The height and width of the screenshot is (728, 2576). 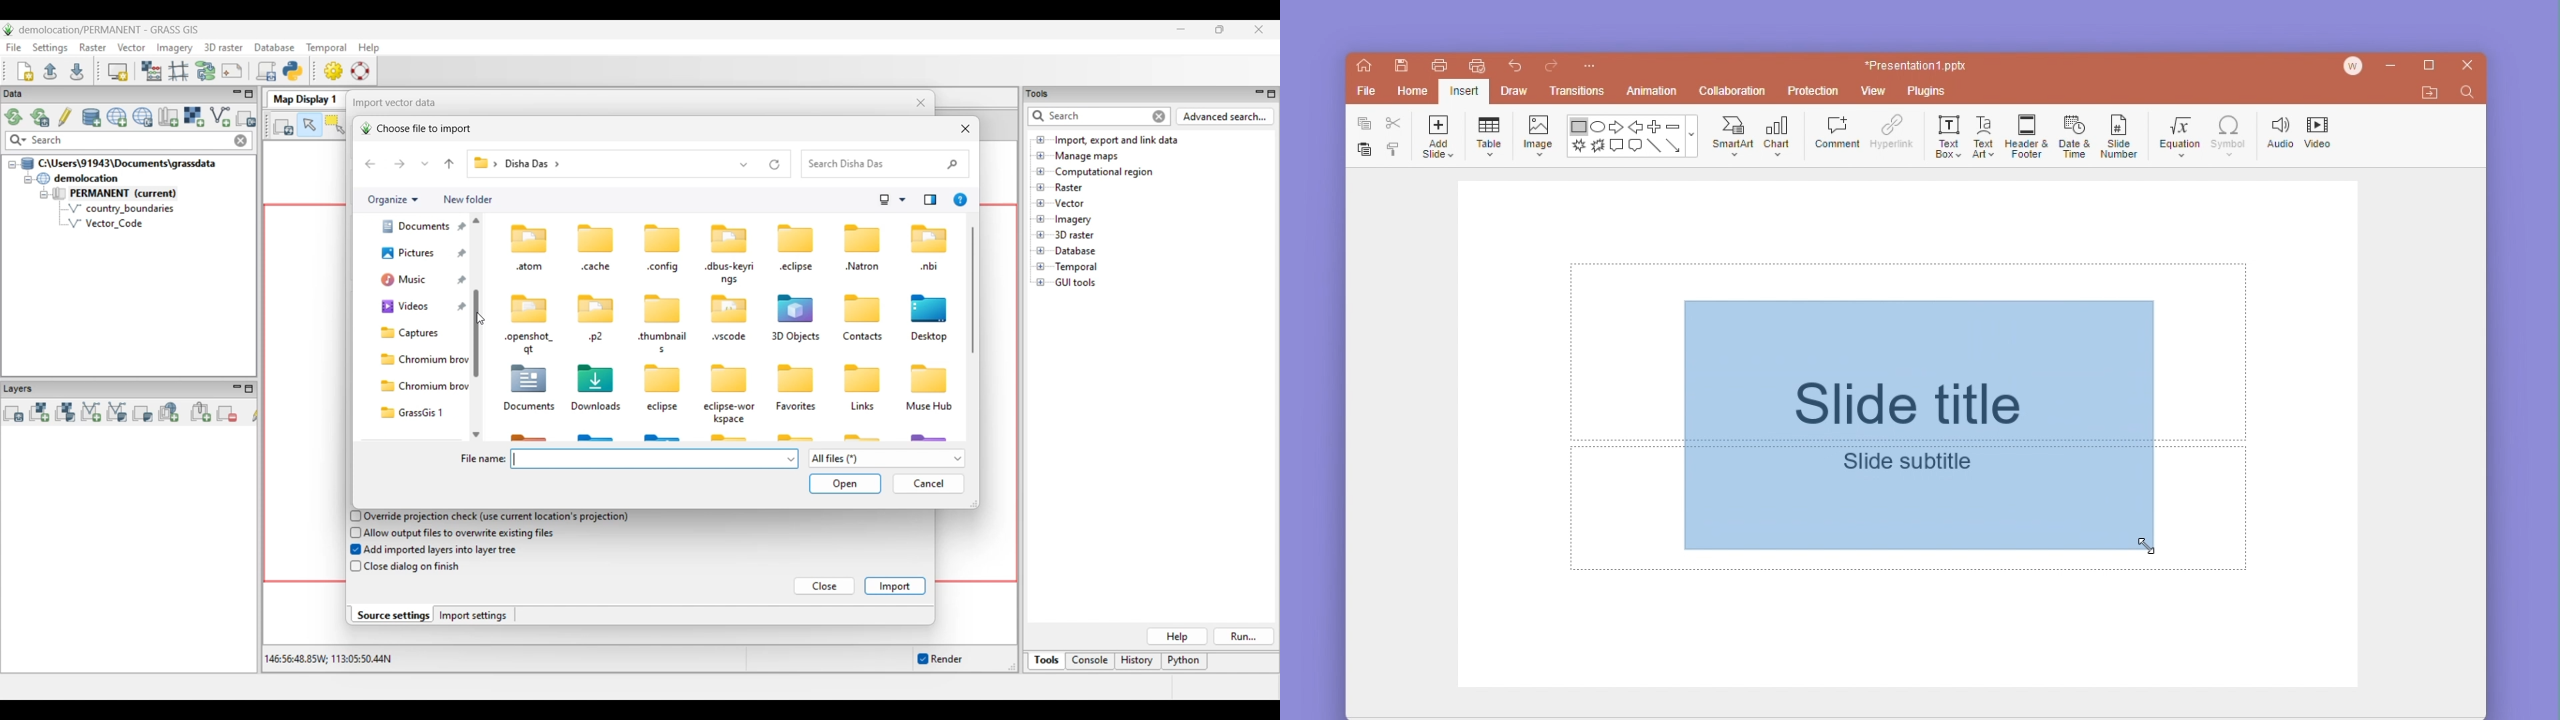 I want to click on home, so click(x=1364, y=68).